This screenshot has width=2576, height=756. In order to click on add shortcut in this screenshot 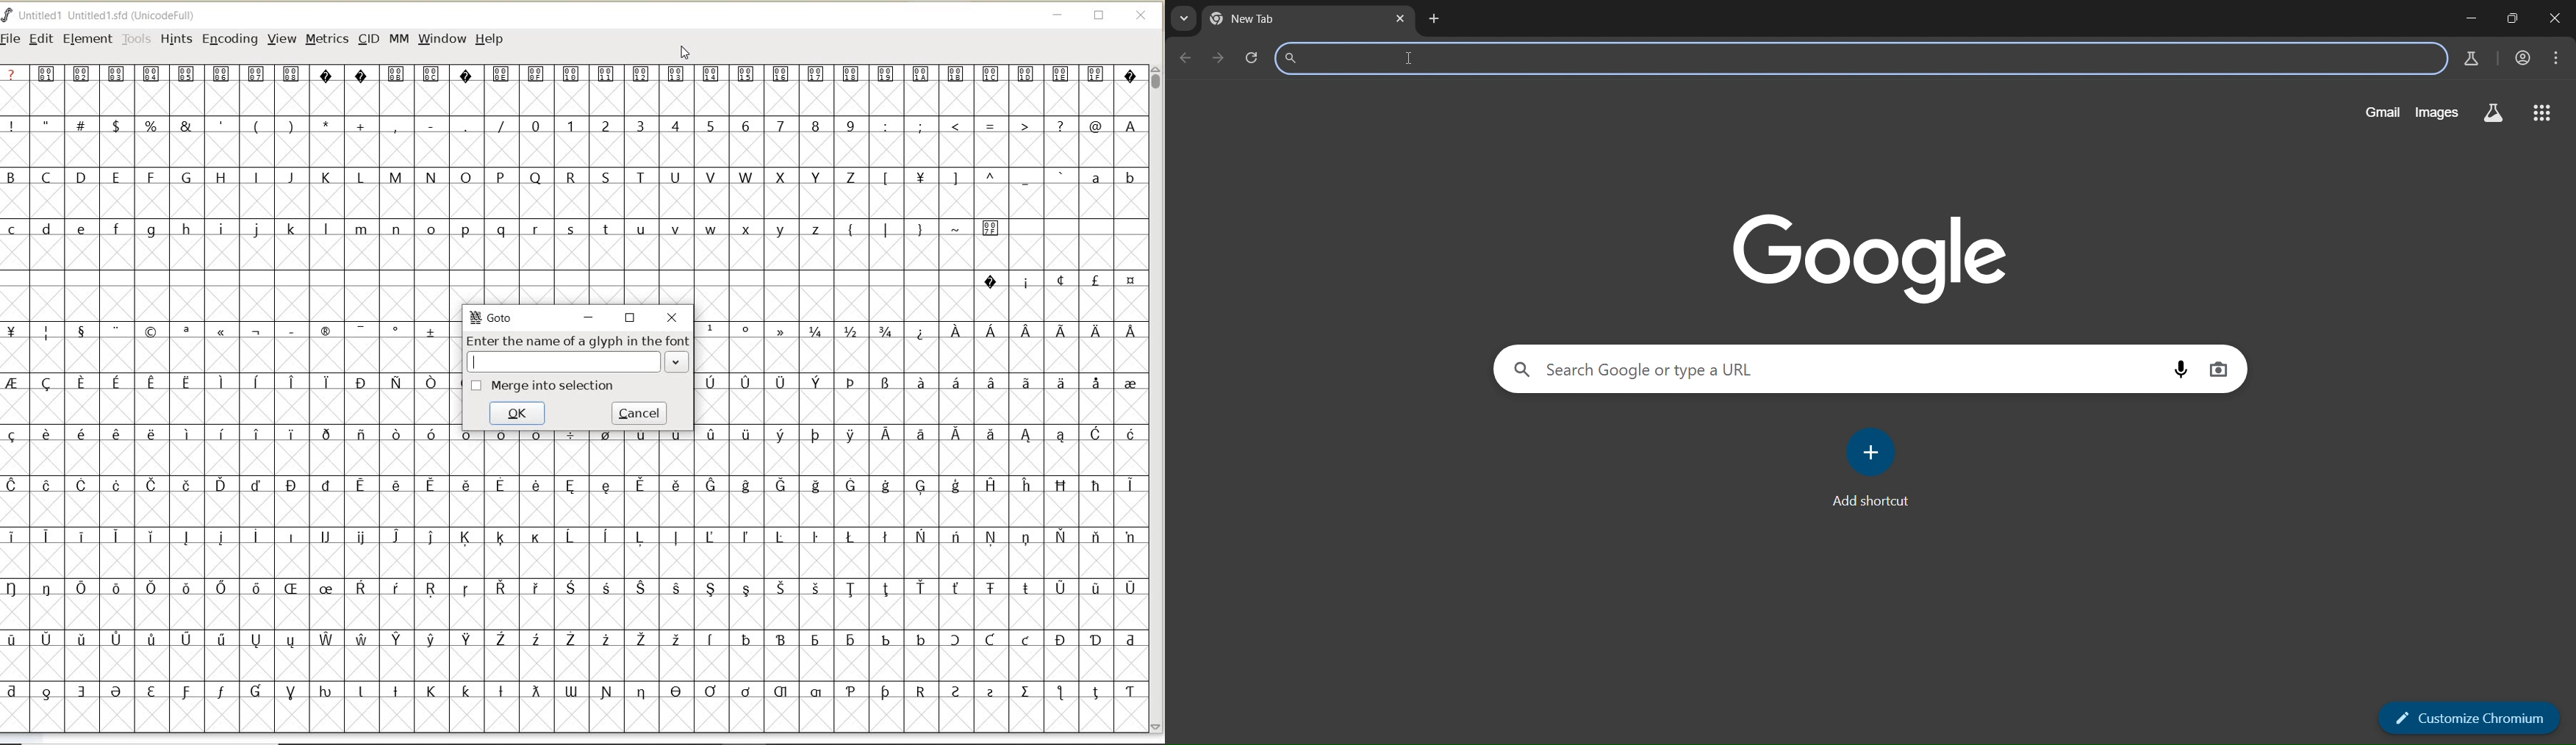, I will do `click(1876, 466)`.